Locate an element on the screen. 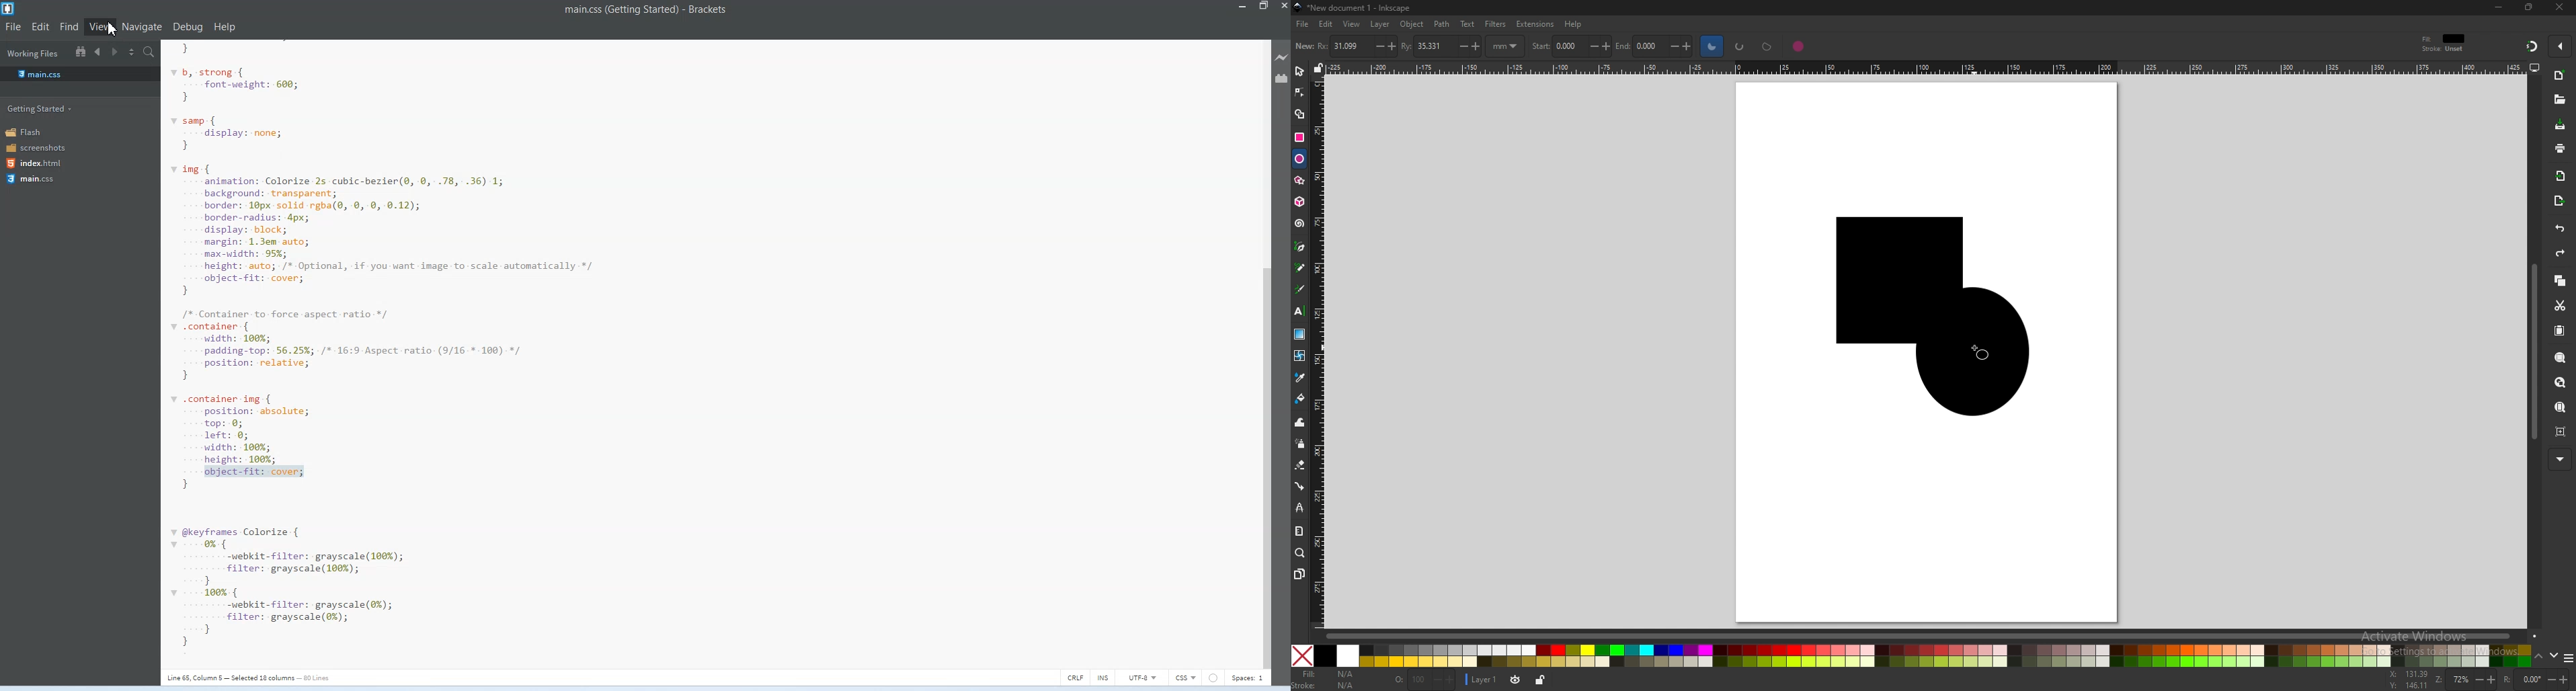  text is located at coordinates (1467, 23).